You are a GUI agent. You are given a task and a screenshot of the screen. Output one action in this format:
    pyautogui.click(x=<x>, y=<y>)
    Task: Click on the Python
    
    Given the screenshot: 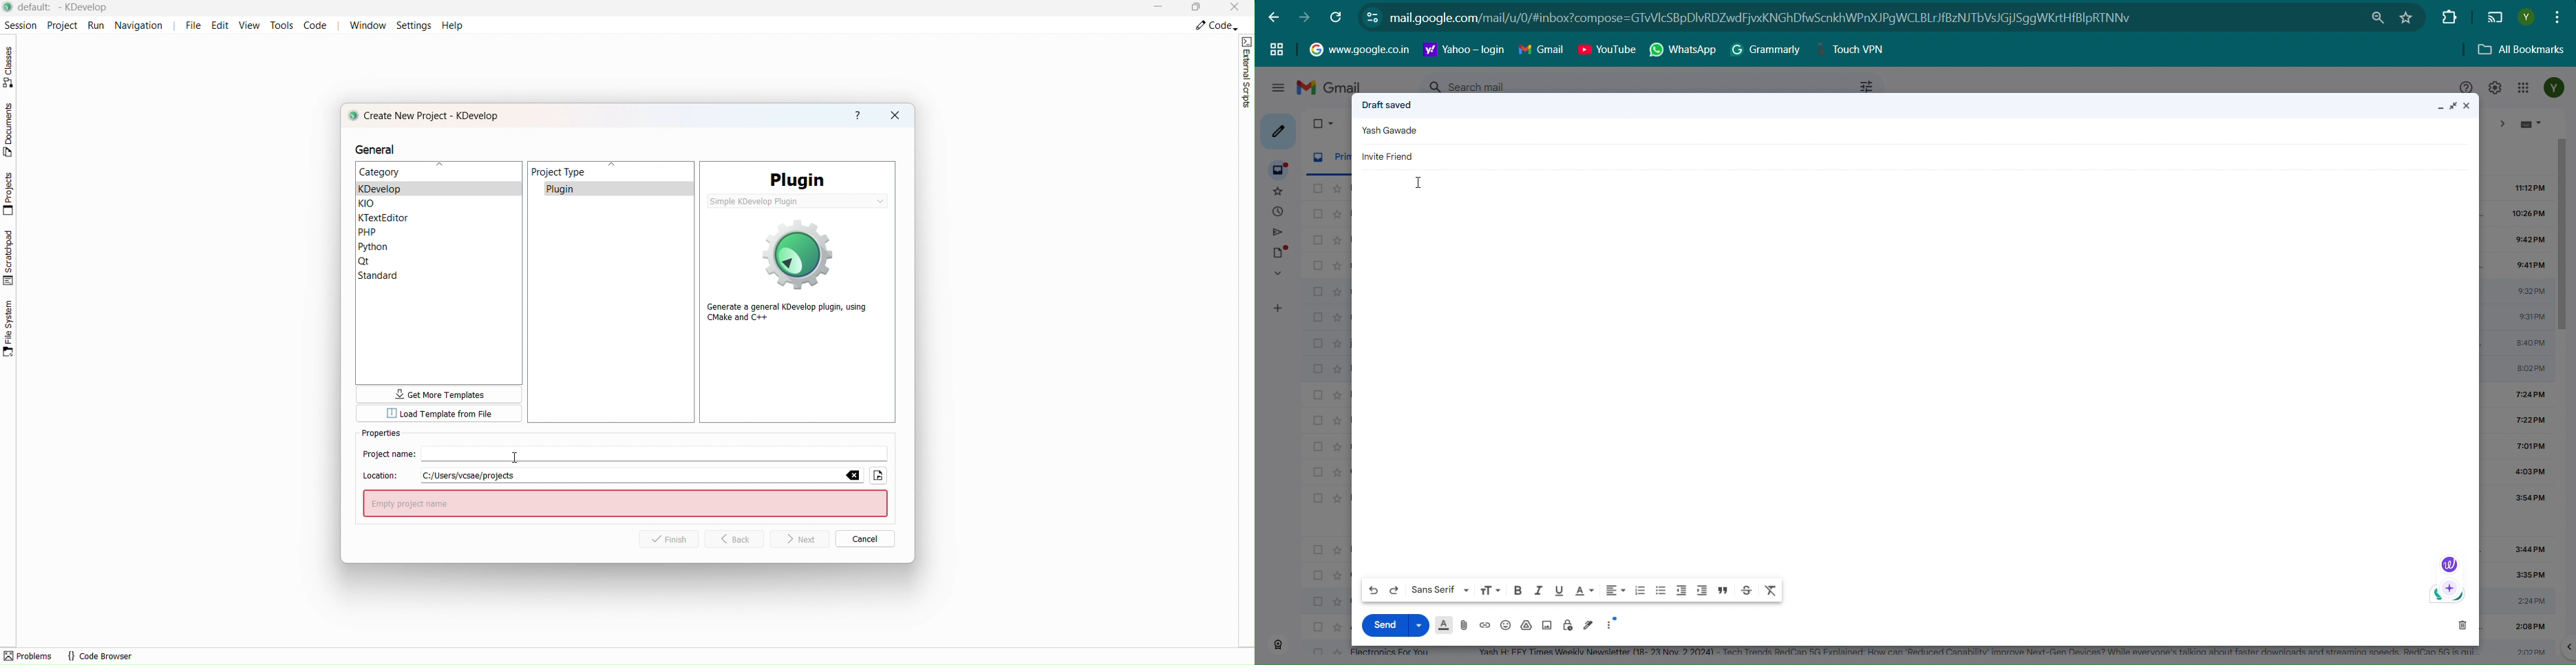 What is the action you would take?
    pyautogui.click(x=376, y=246)
    